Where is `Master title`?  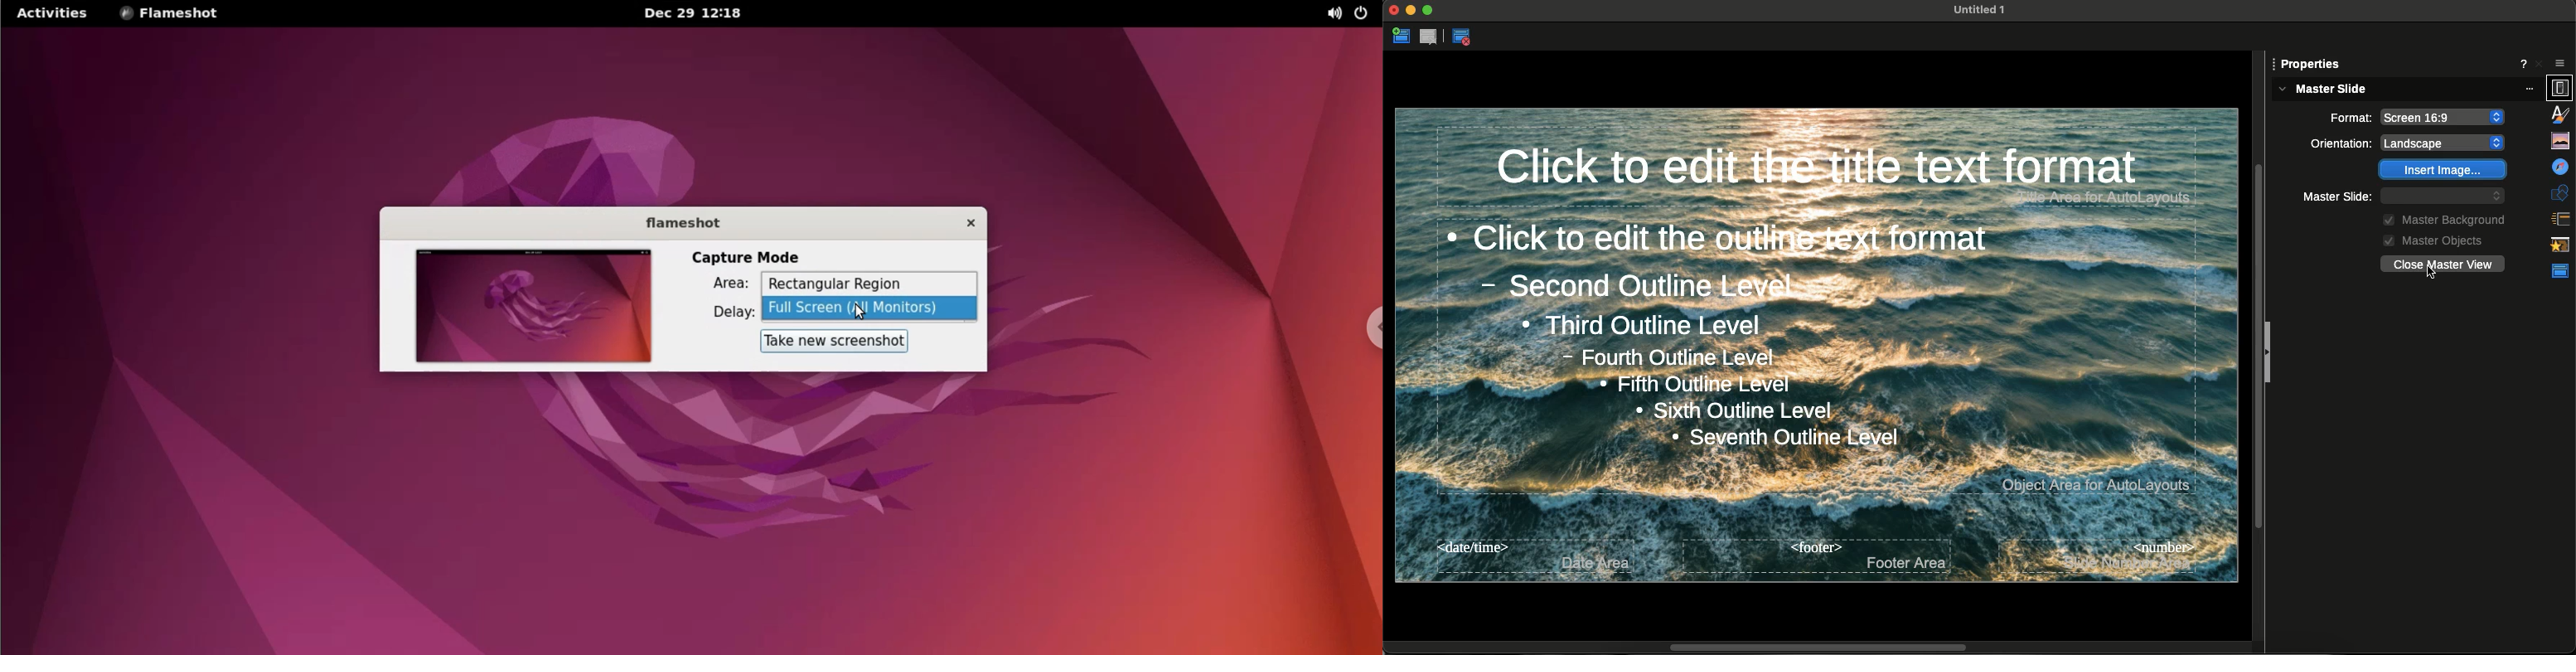 Master title is located at coordinates (1840, 169).